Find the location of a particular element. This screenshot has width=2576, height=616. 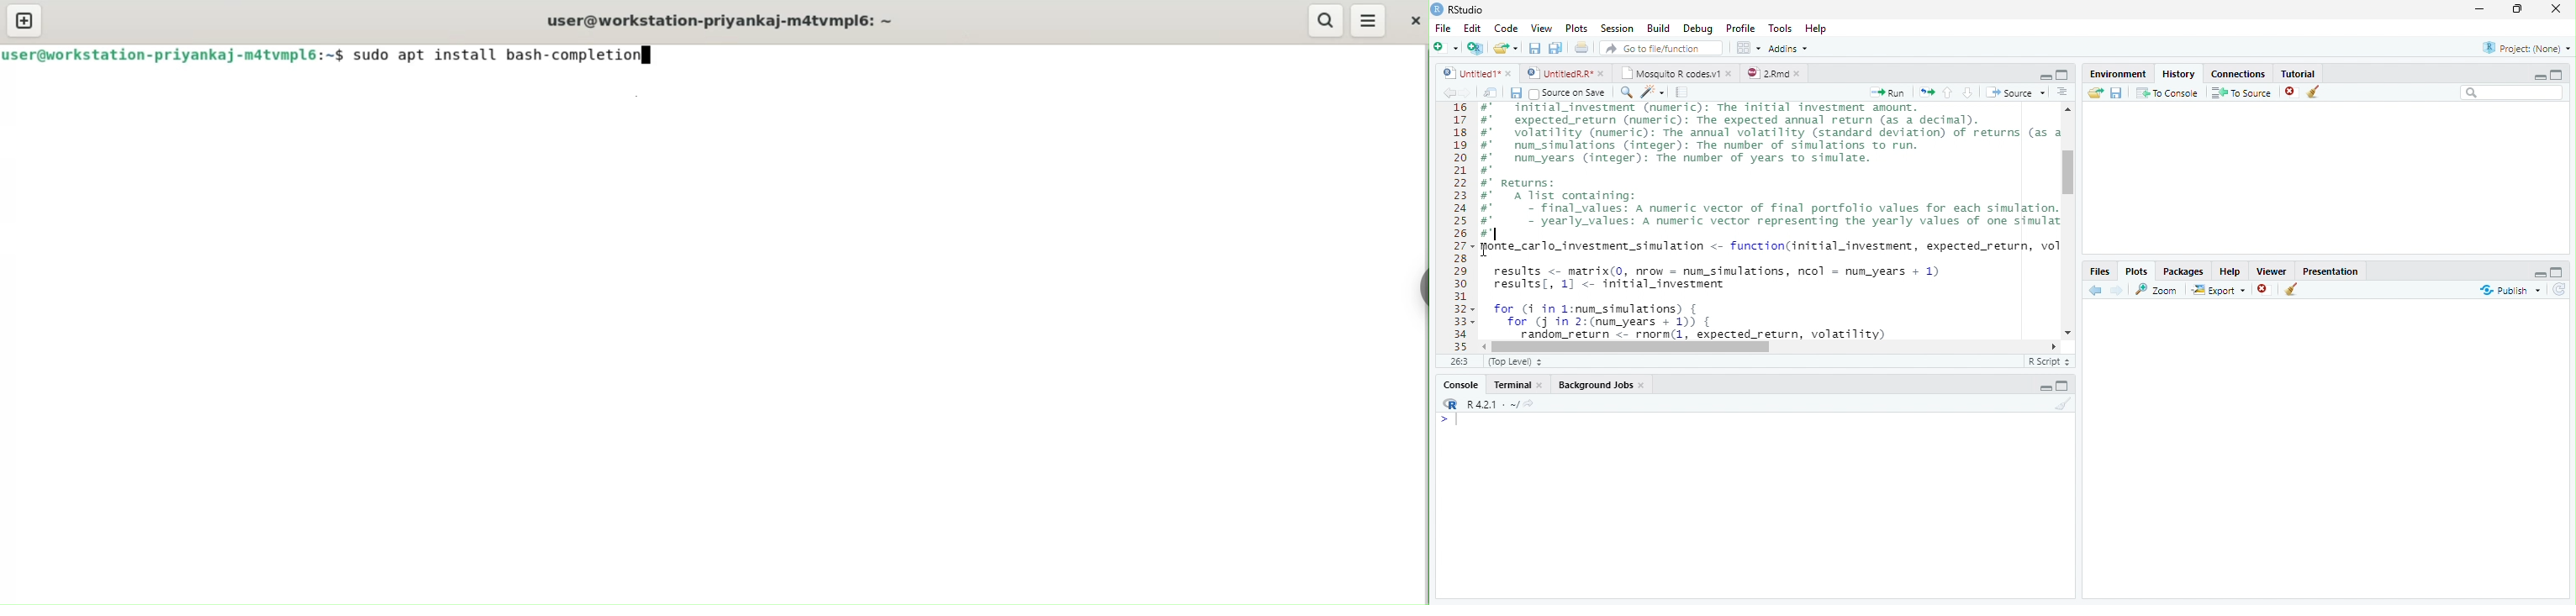

Hide is located at coordinates (2538, 272).